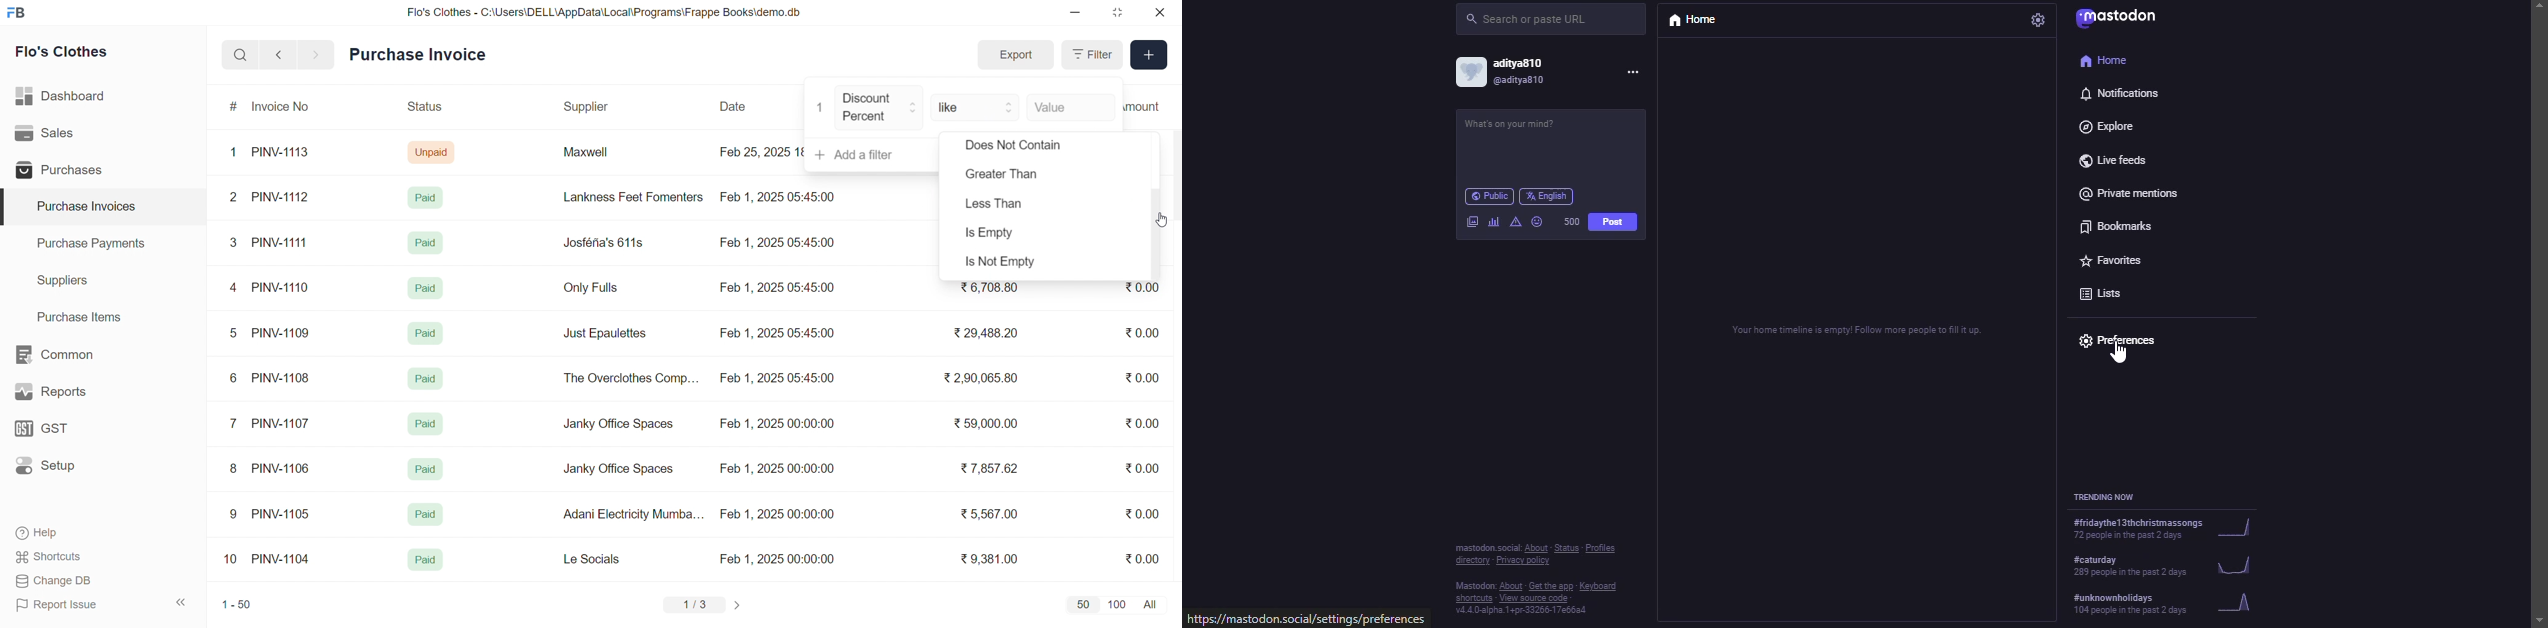 This screenshot has height=644, width=2548. I want to click on cursor, so click(1163, 220).